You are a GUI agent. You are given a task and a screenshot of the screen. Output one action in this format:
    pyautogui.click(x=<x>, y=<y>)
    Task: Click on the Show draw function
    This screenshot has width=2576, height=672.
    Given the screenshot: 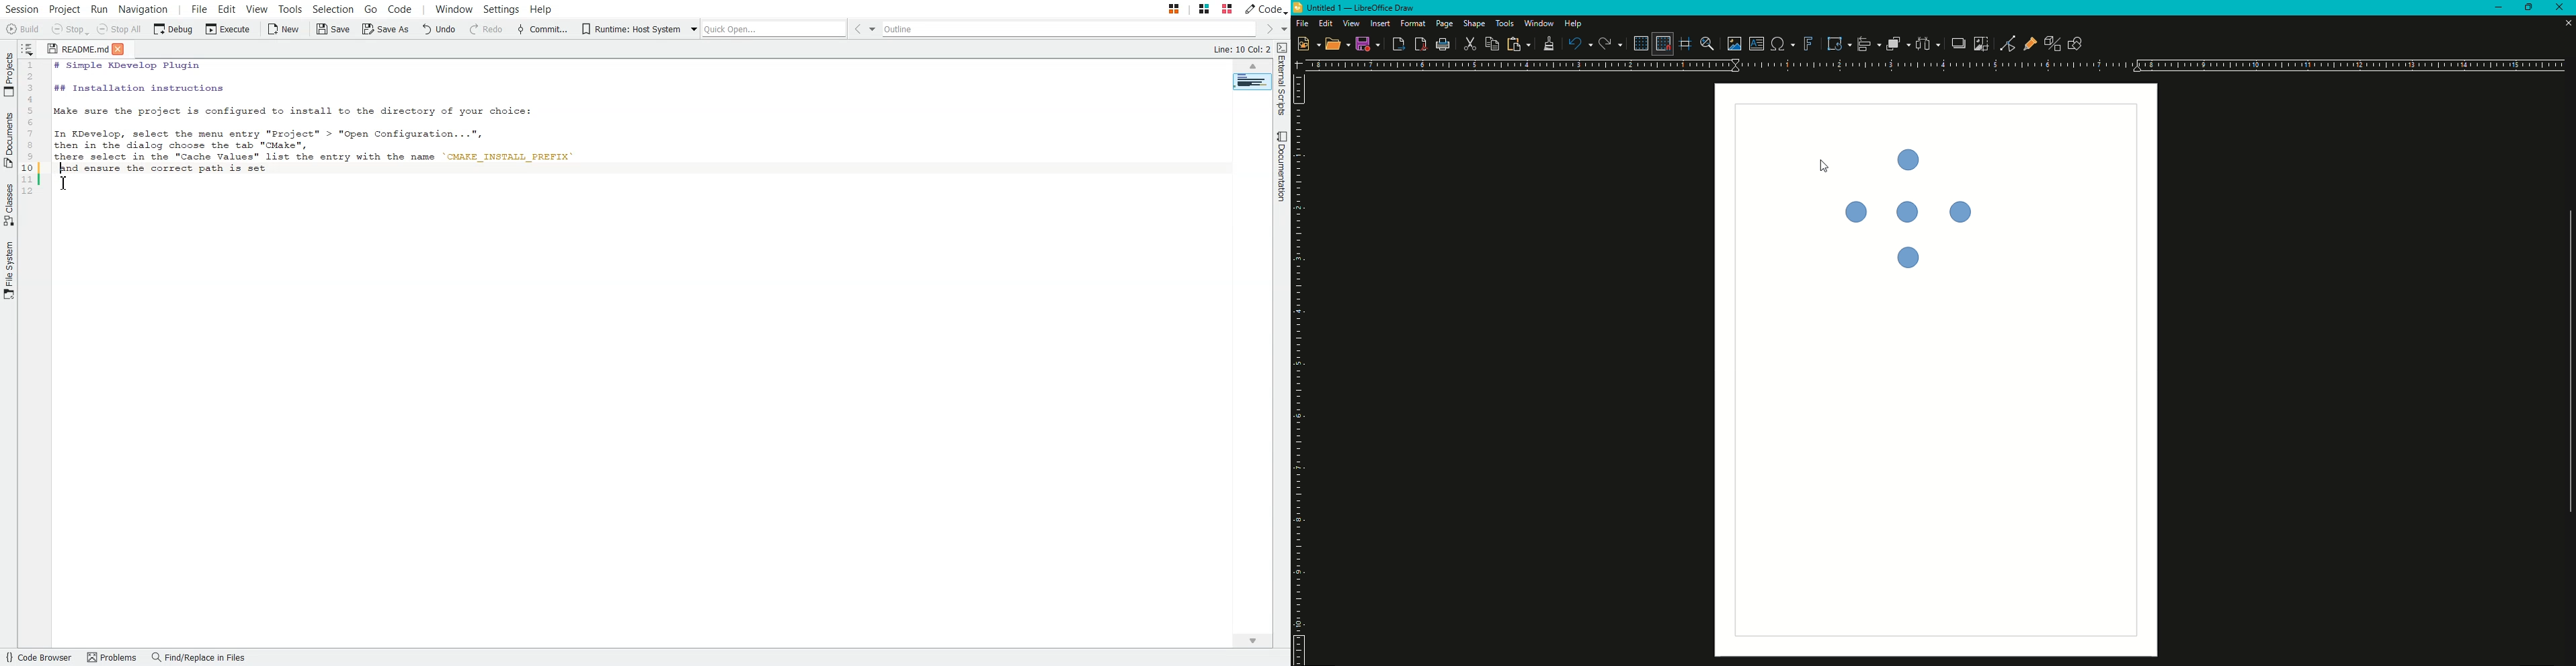 What is the action you would take?
    pyautogui.click(x=2078, y=44)
    